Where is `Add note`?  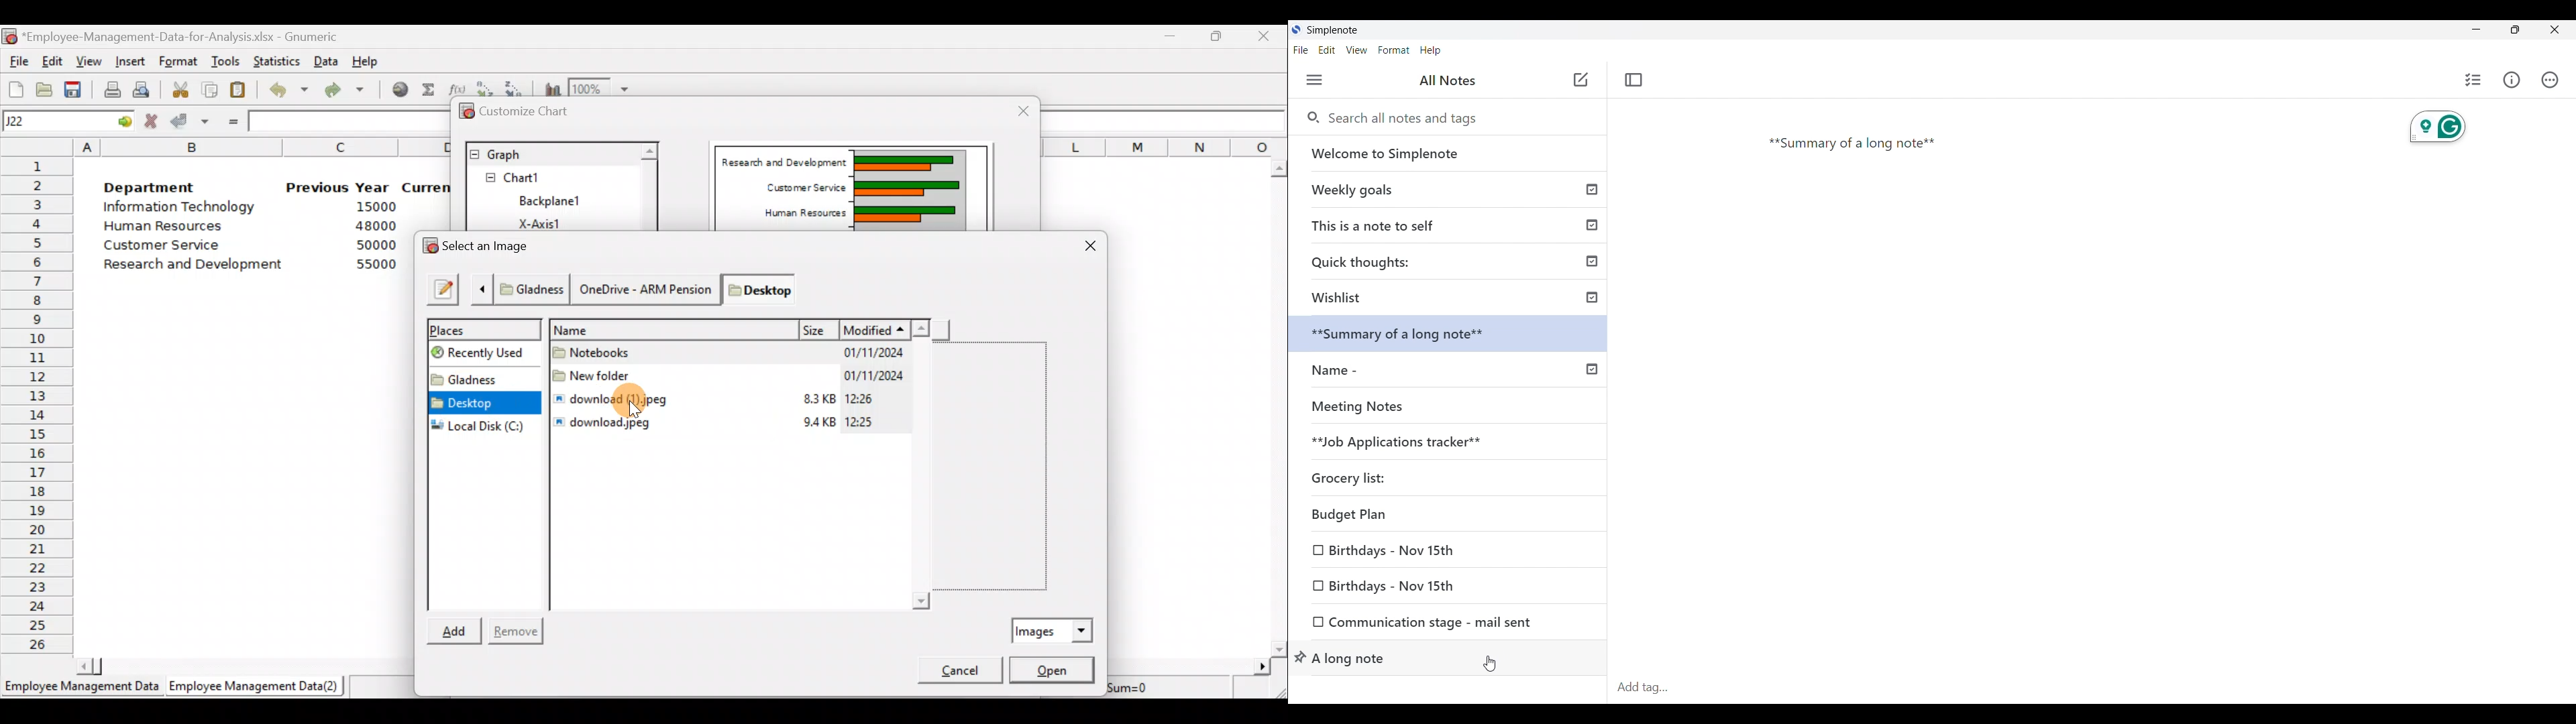 Add note is located at coordinates (1579, 80).